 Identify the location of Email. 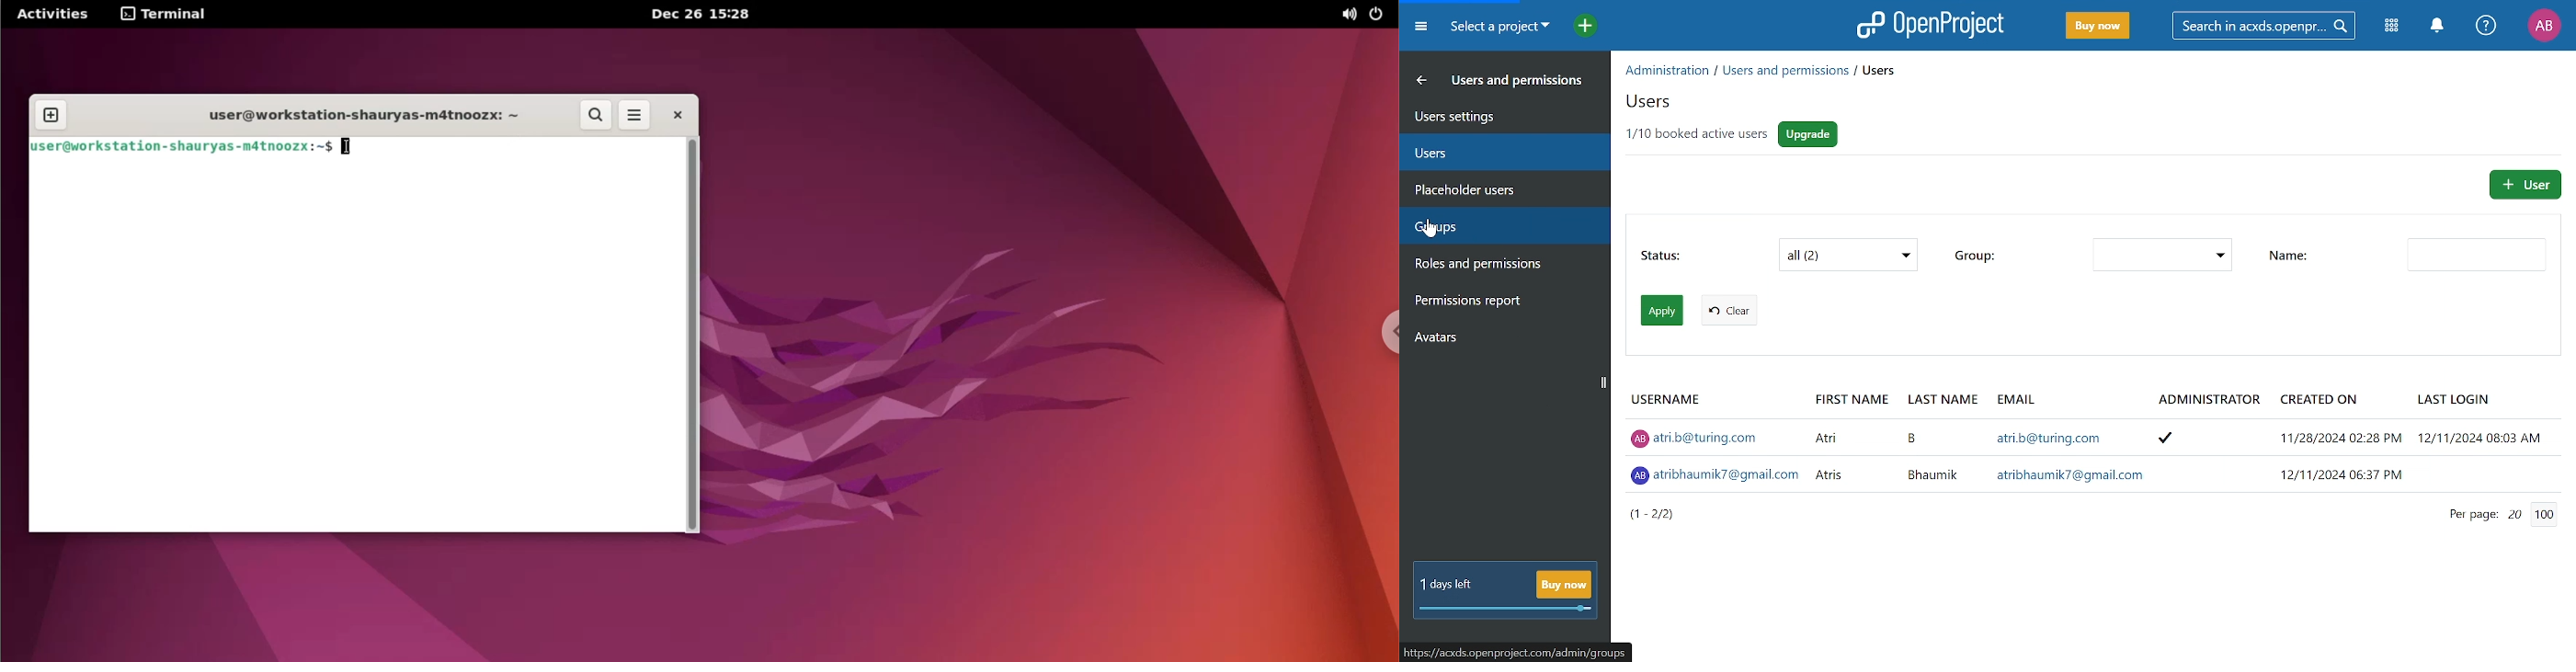
(2018, 398).